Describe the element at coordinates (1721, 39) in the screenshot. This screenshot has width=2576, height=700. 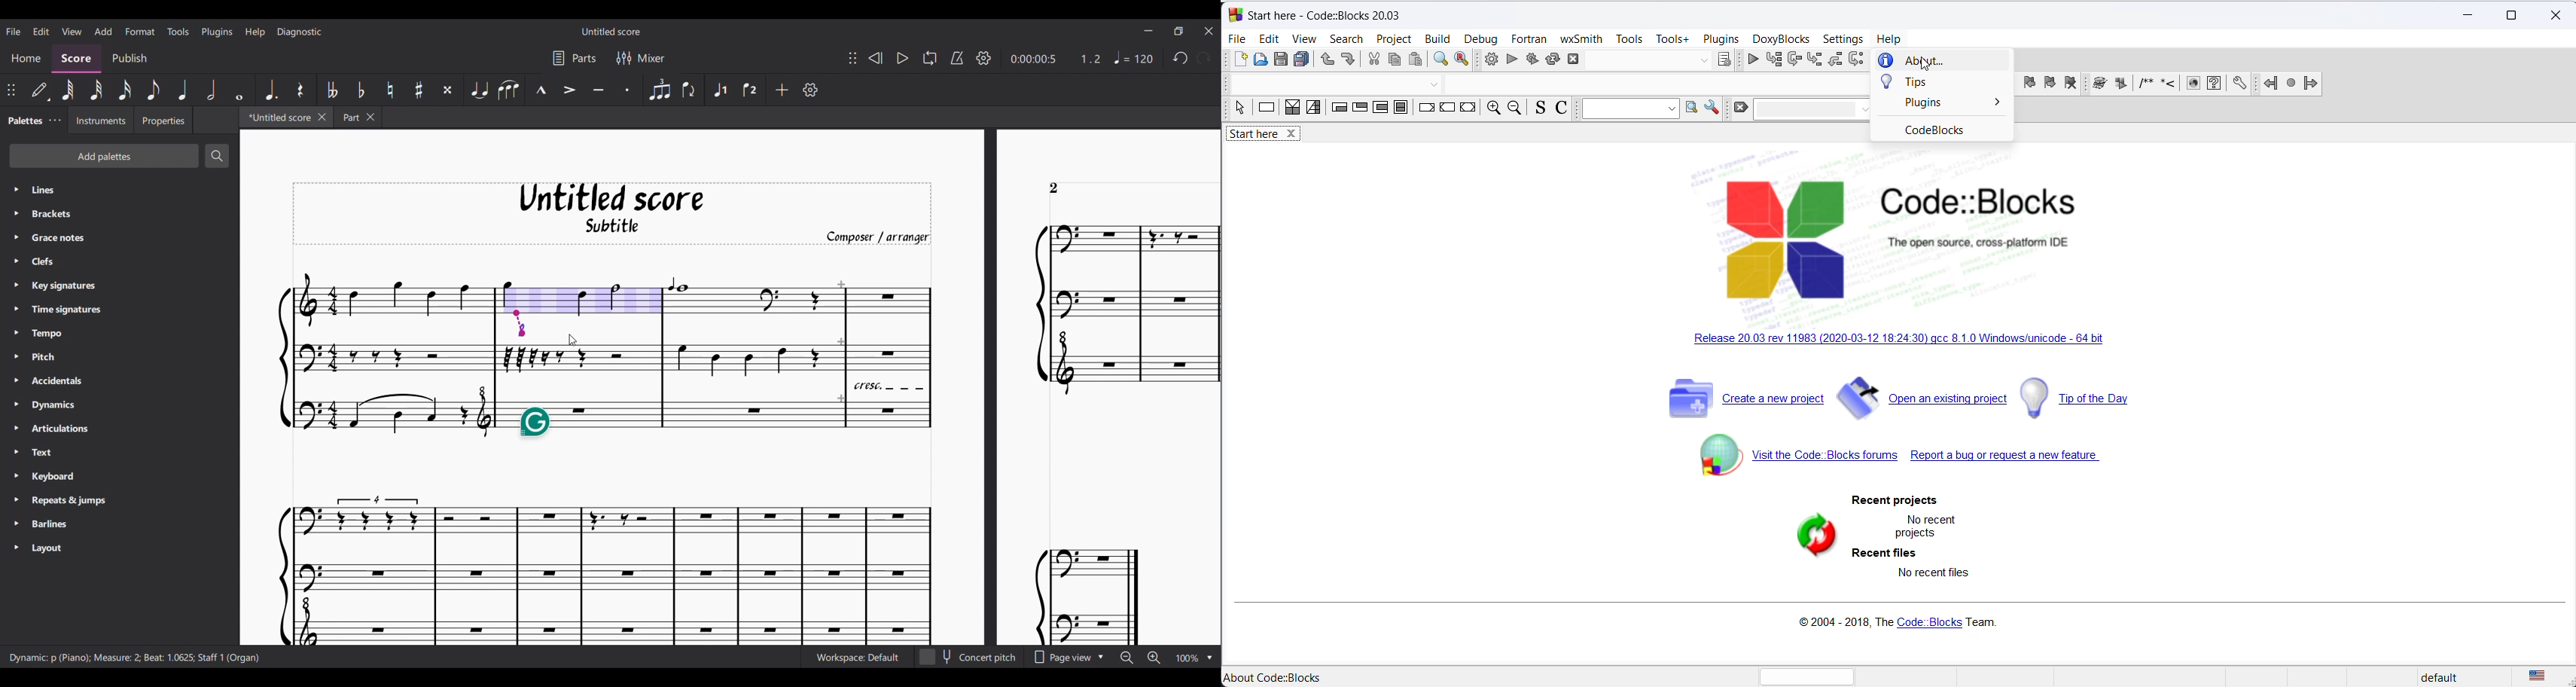
I see `plugins` at that location.